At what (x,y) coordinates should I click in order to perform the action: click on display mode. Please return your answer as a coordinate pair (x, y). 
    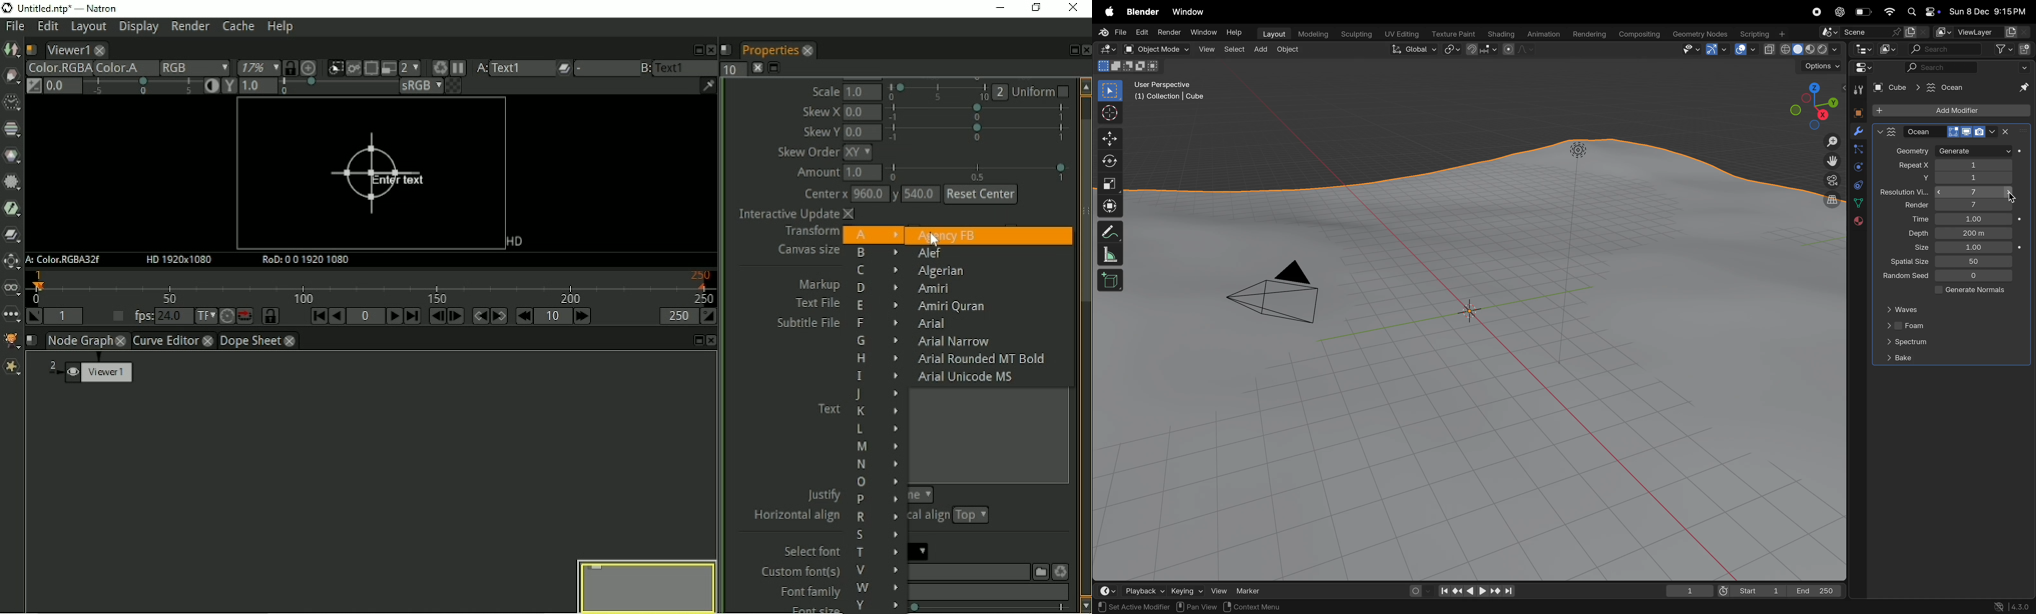
    Looking at the image, I should click on (1888, 49).